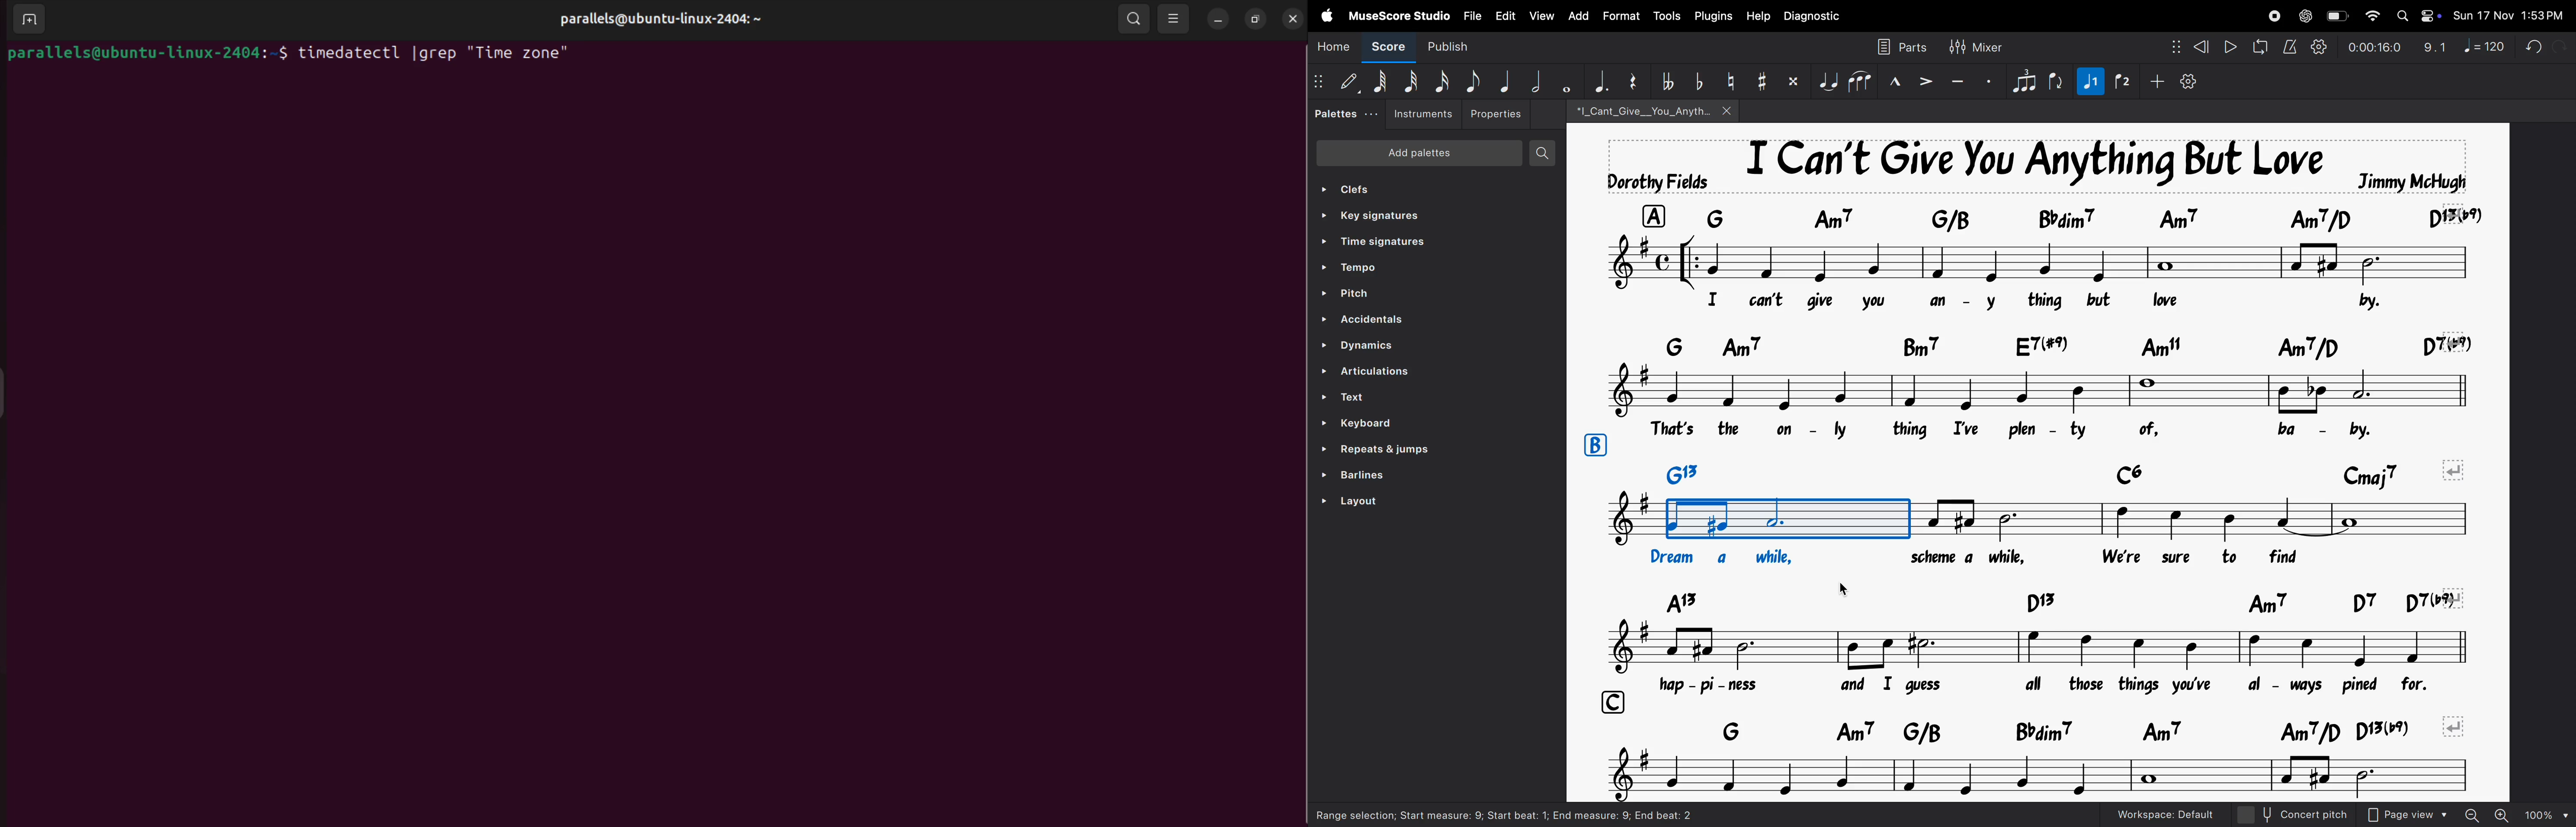 The image size is (2576, 840). I want to click on add terminal, so click(28, 18).